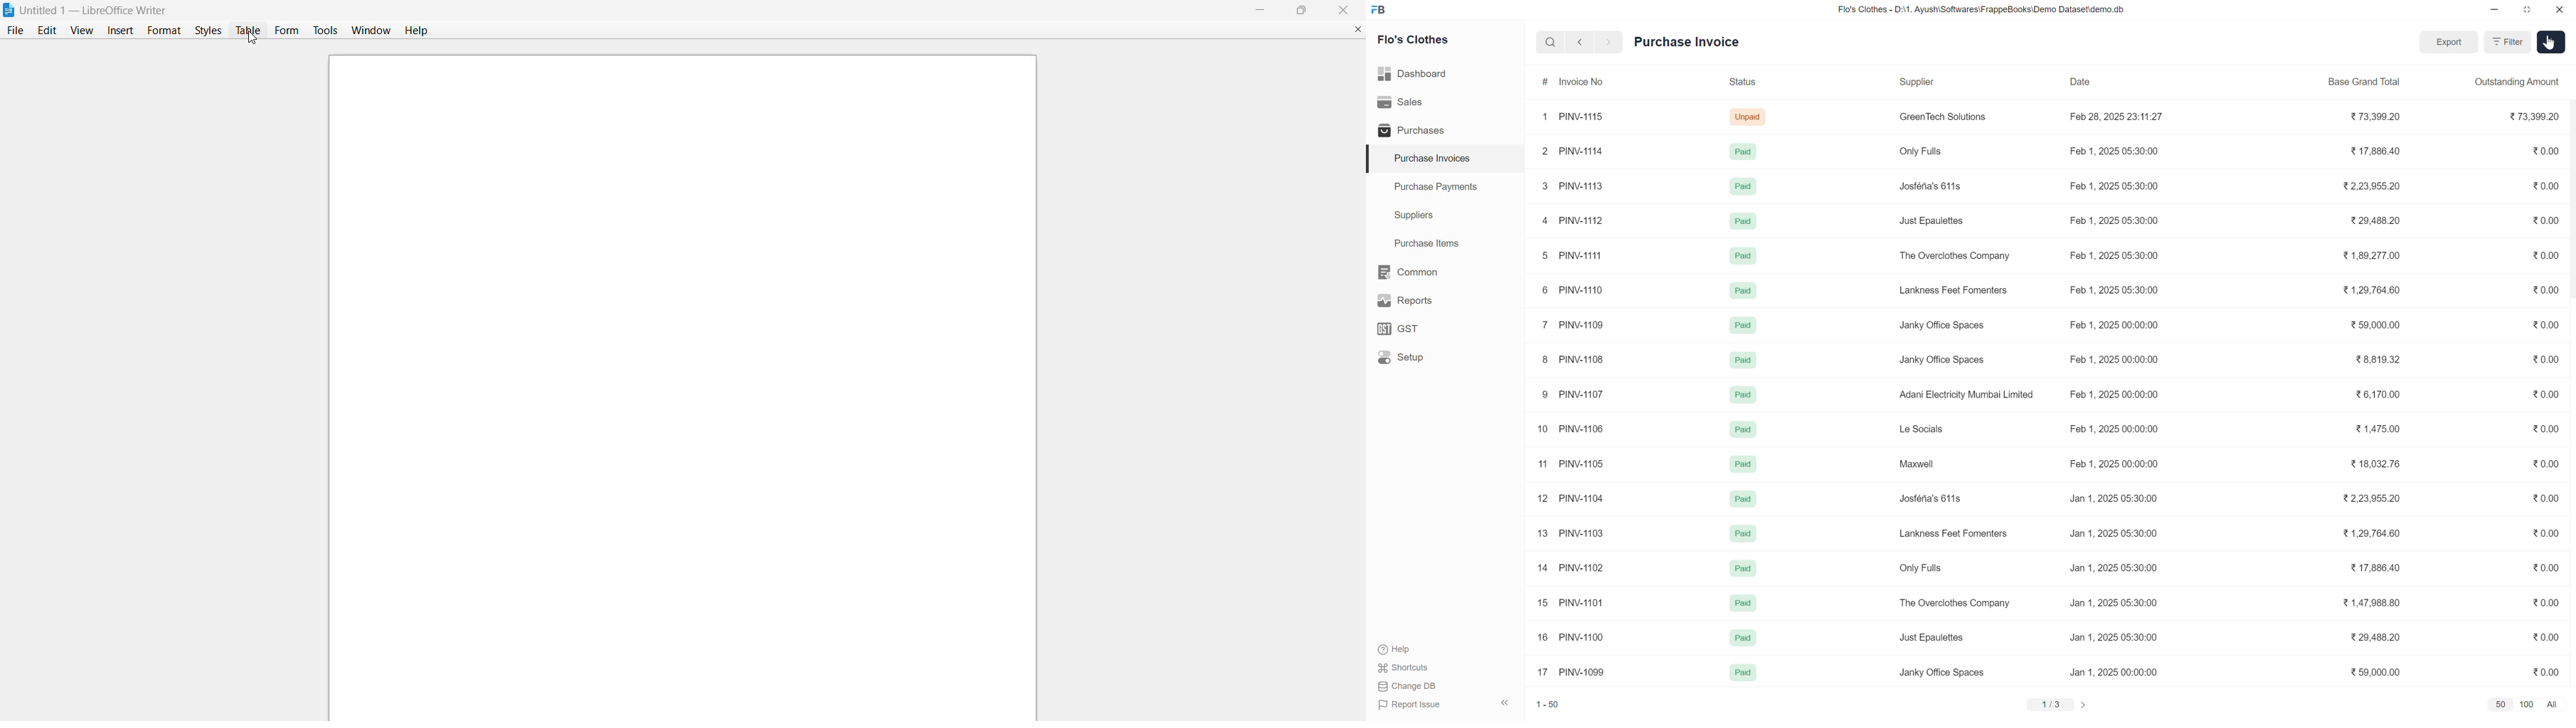  What do you see at coordinates (1543, 464) in the screenshot?
I see `11` at bounding box center [1543, 464].